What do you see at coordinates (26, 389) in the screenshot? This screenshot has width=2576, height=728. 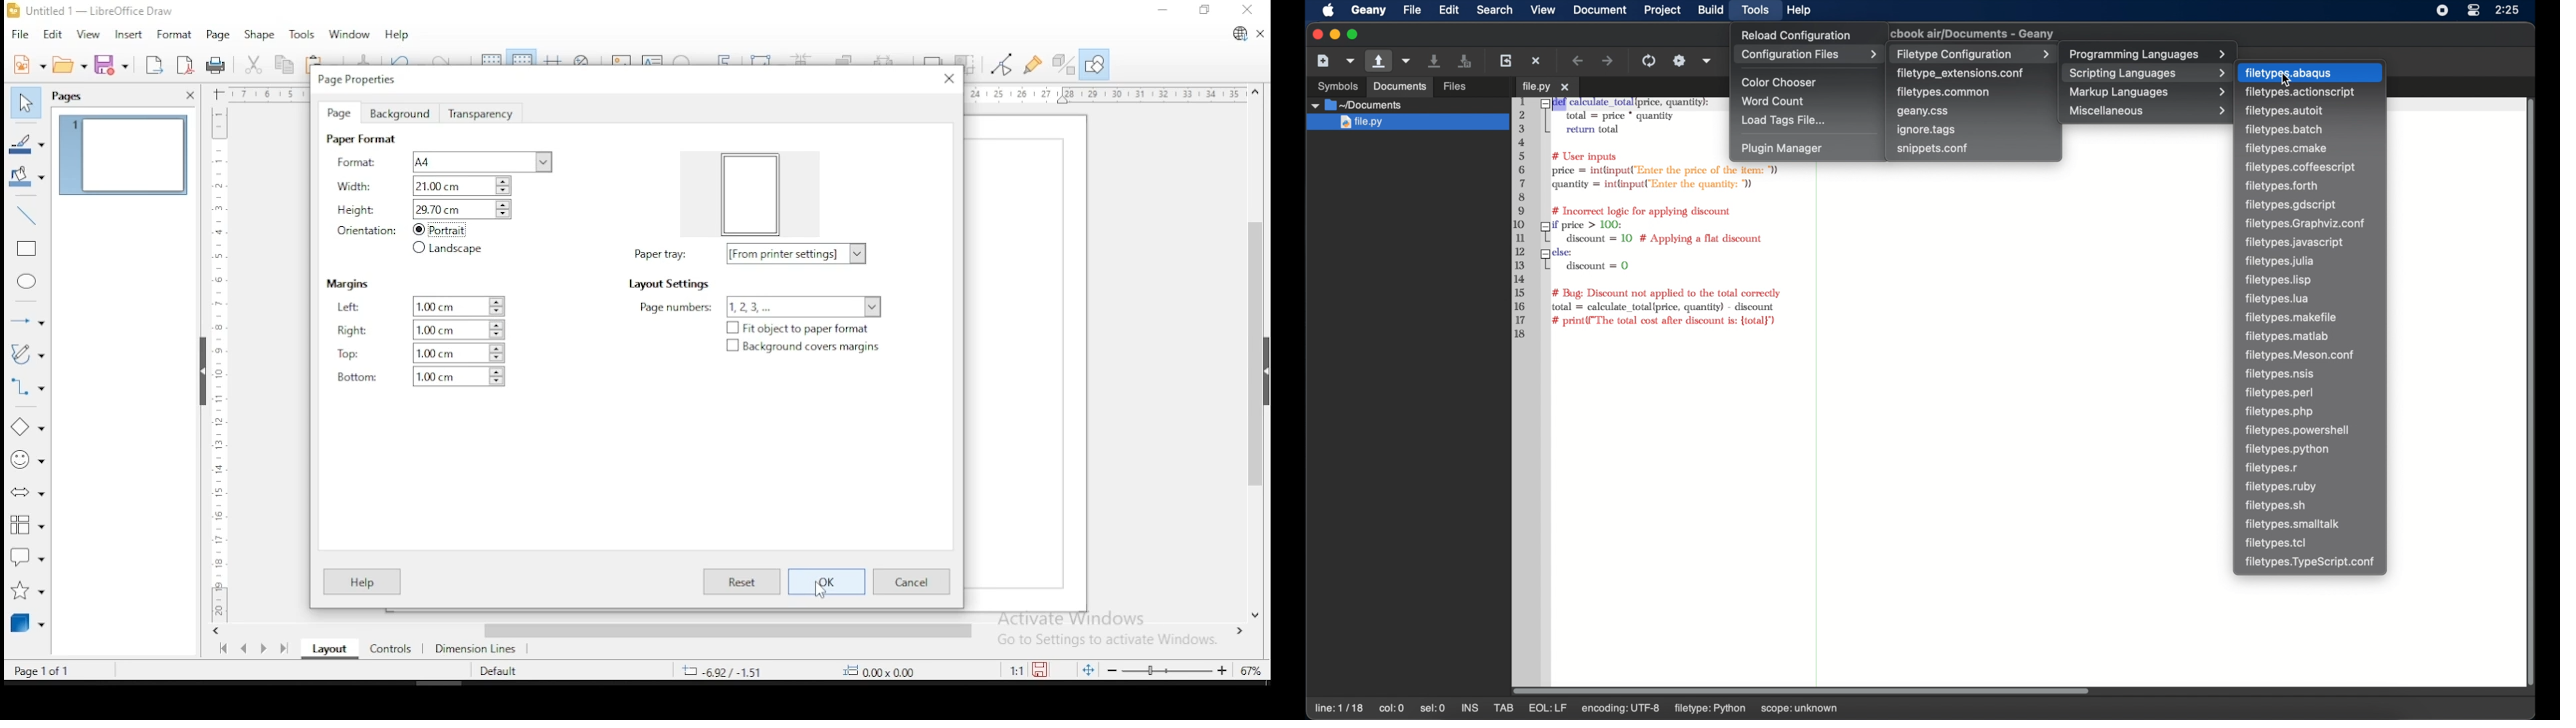 I see `connecters` at bounding box center [26, 389].